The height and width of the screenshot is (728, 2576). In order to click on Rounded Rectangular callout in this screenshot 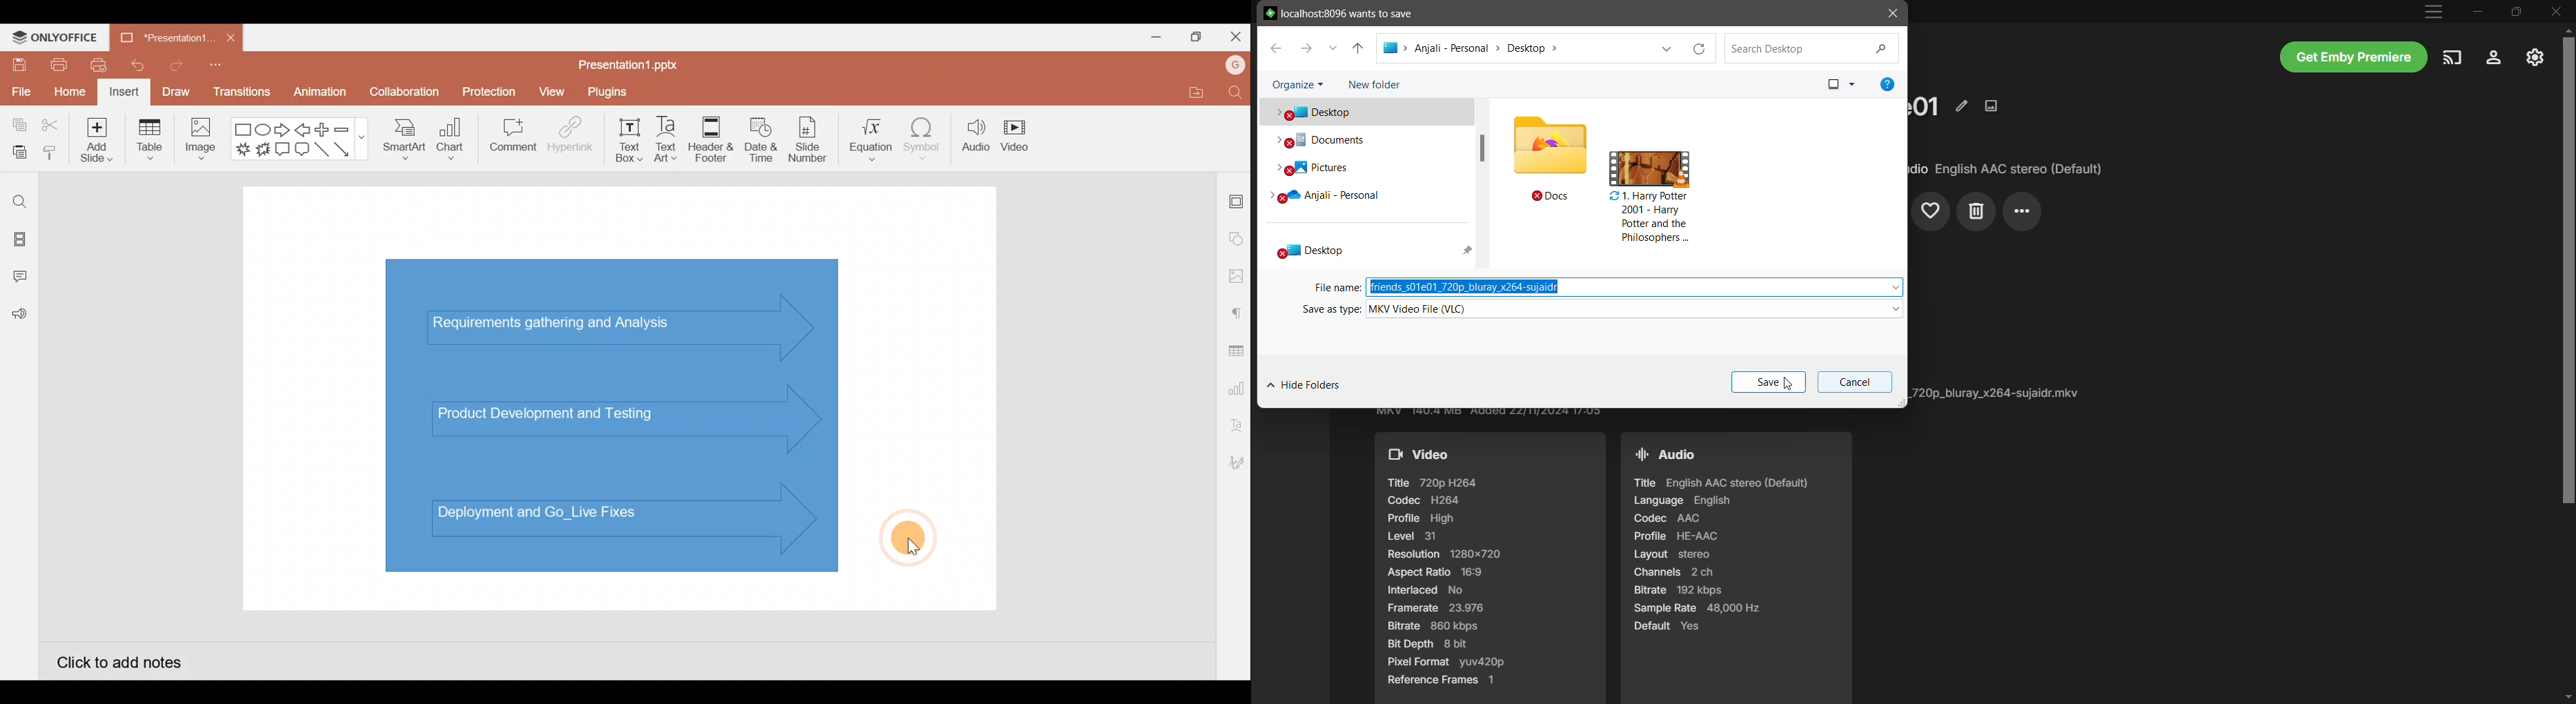, I will do `click(302, 147)`.